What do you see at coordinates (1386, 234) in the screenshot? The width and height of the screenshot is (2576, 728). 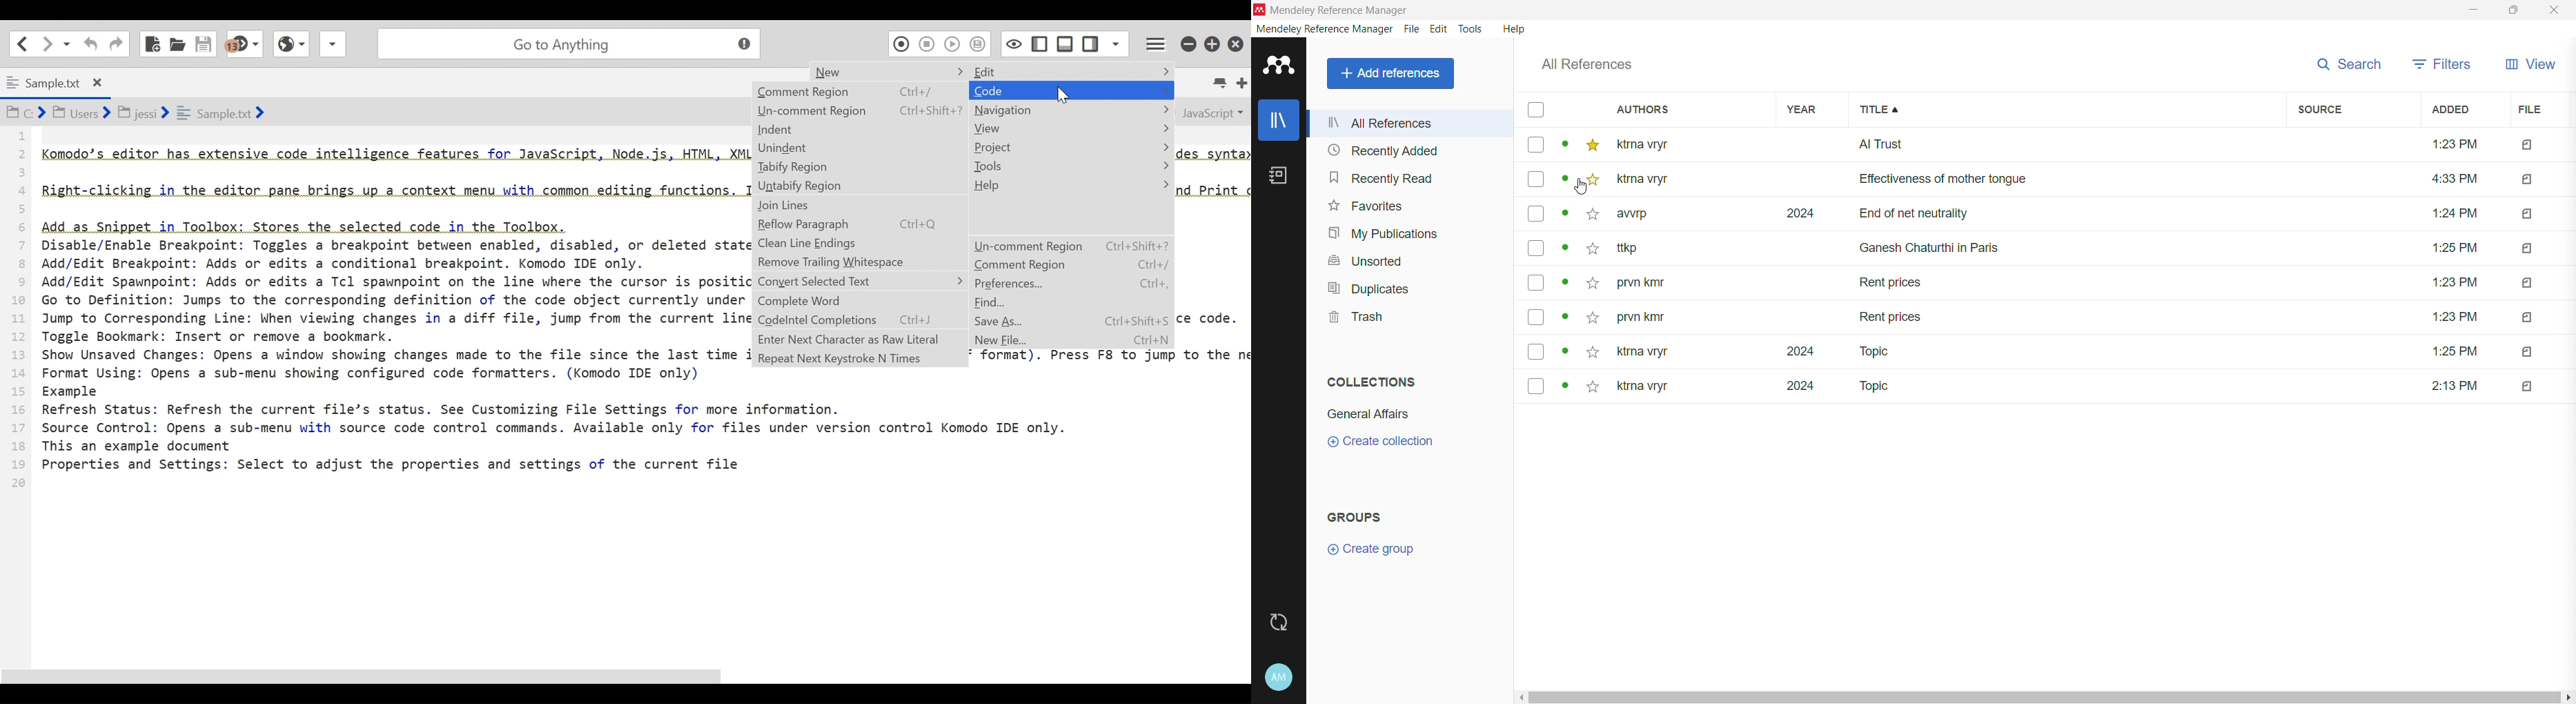 I see `My Publications` at bounding box center [1386, 234].